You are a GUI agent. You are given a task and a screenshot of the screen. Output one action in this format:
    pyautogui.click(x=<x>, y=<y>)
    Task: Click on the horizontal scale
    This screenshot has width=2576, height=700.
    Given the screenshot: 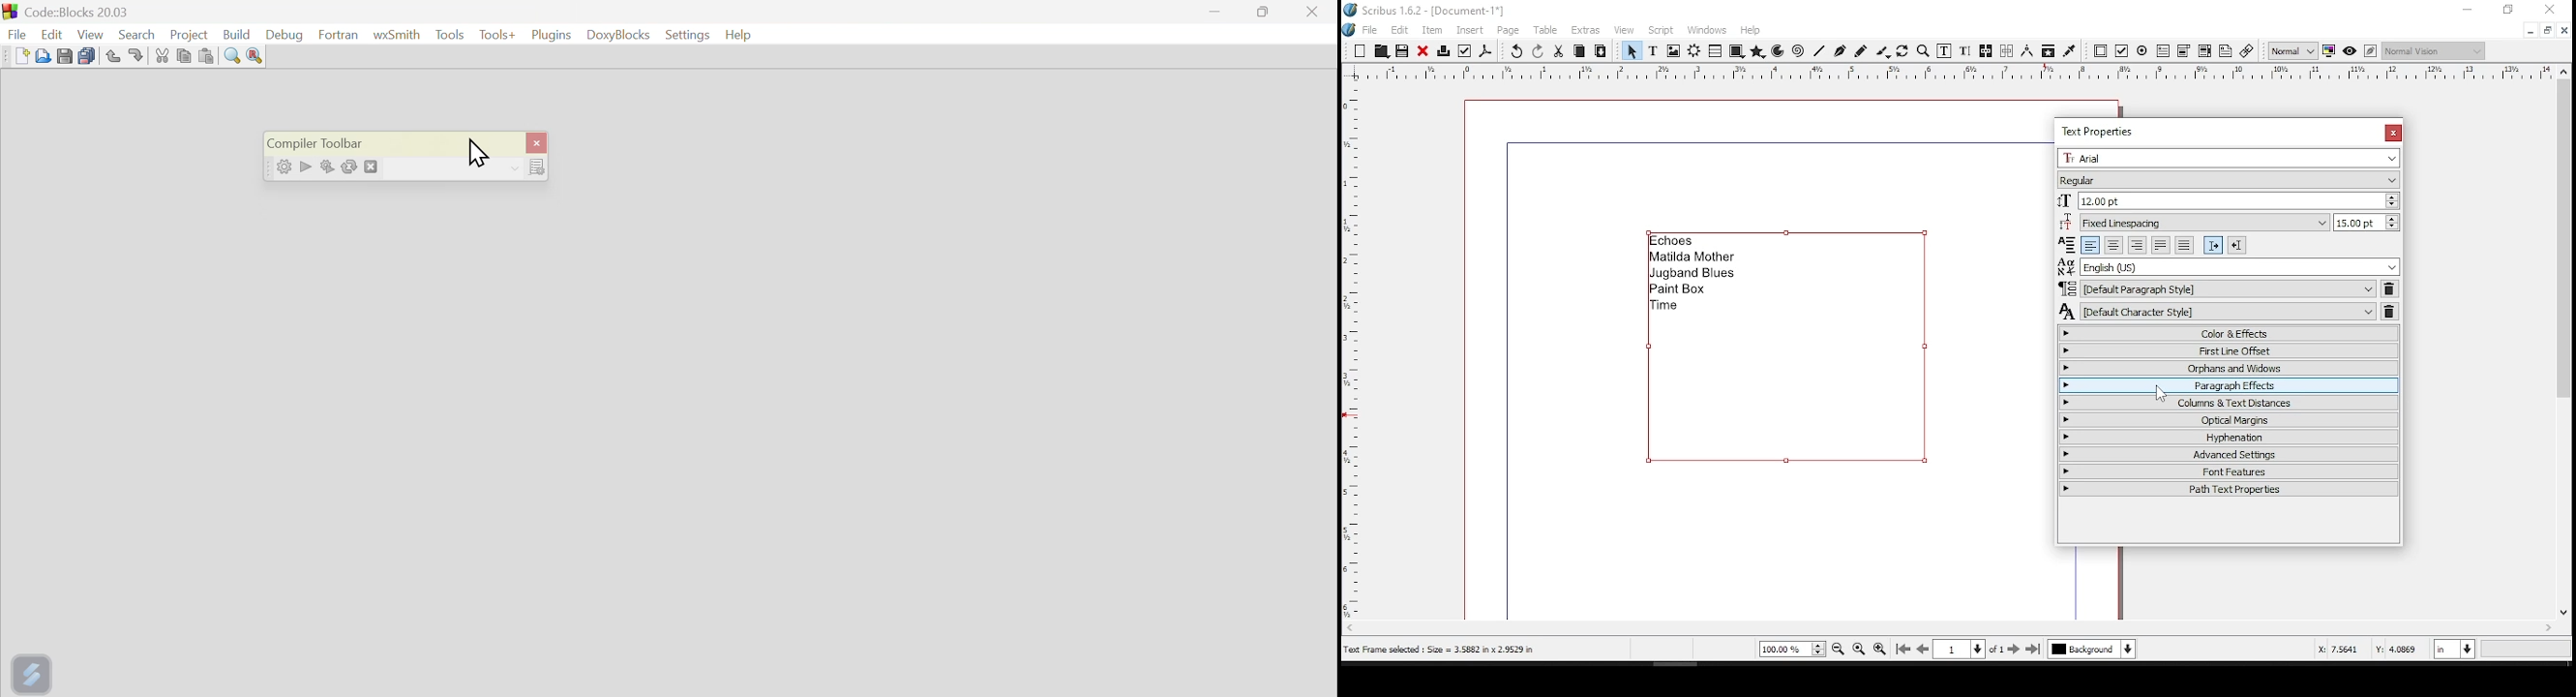 What is the action you would take?
    pyautogui.click(x=1966, y=71)
    